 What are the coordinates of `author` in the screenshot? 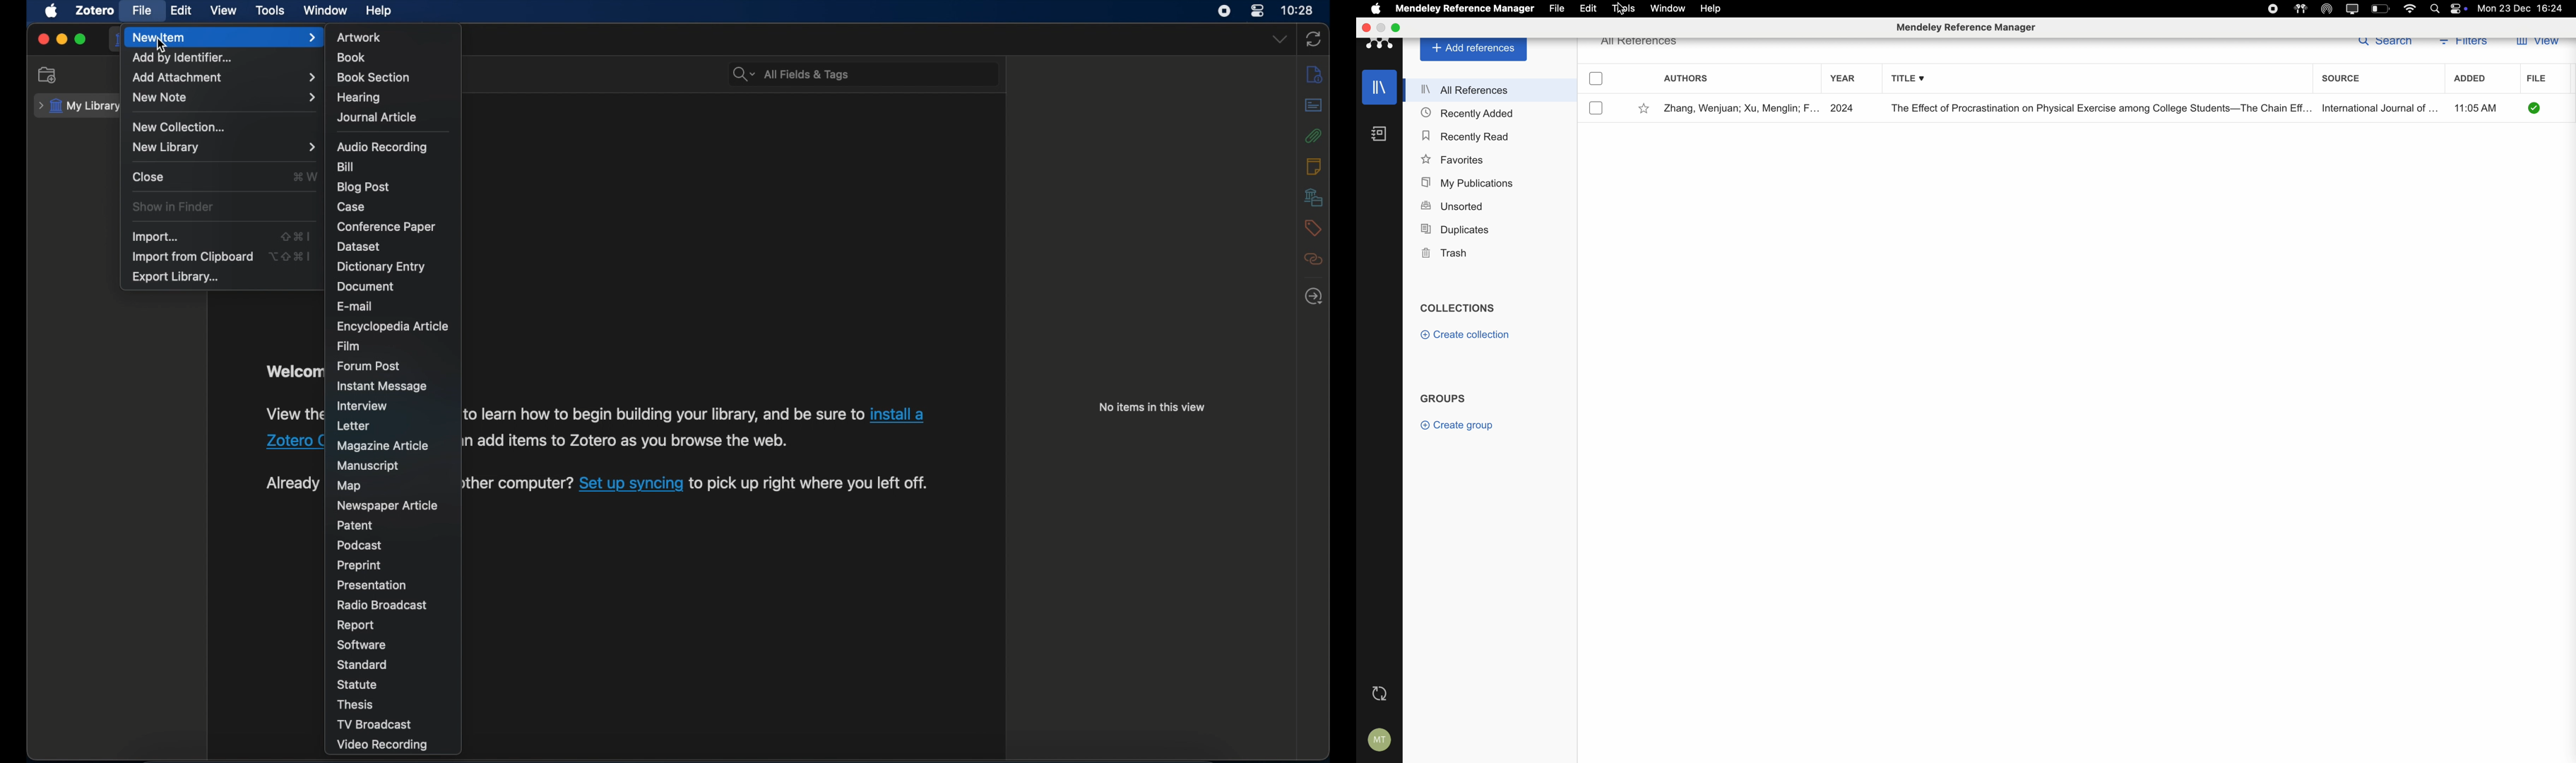 It's located at (1739, 109).